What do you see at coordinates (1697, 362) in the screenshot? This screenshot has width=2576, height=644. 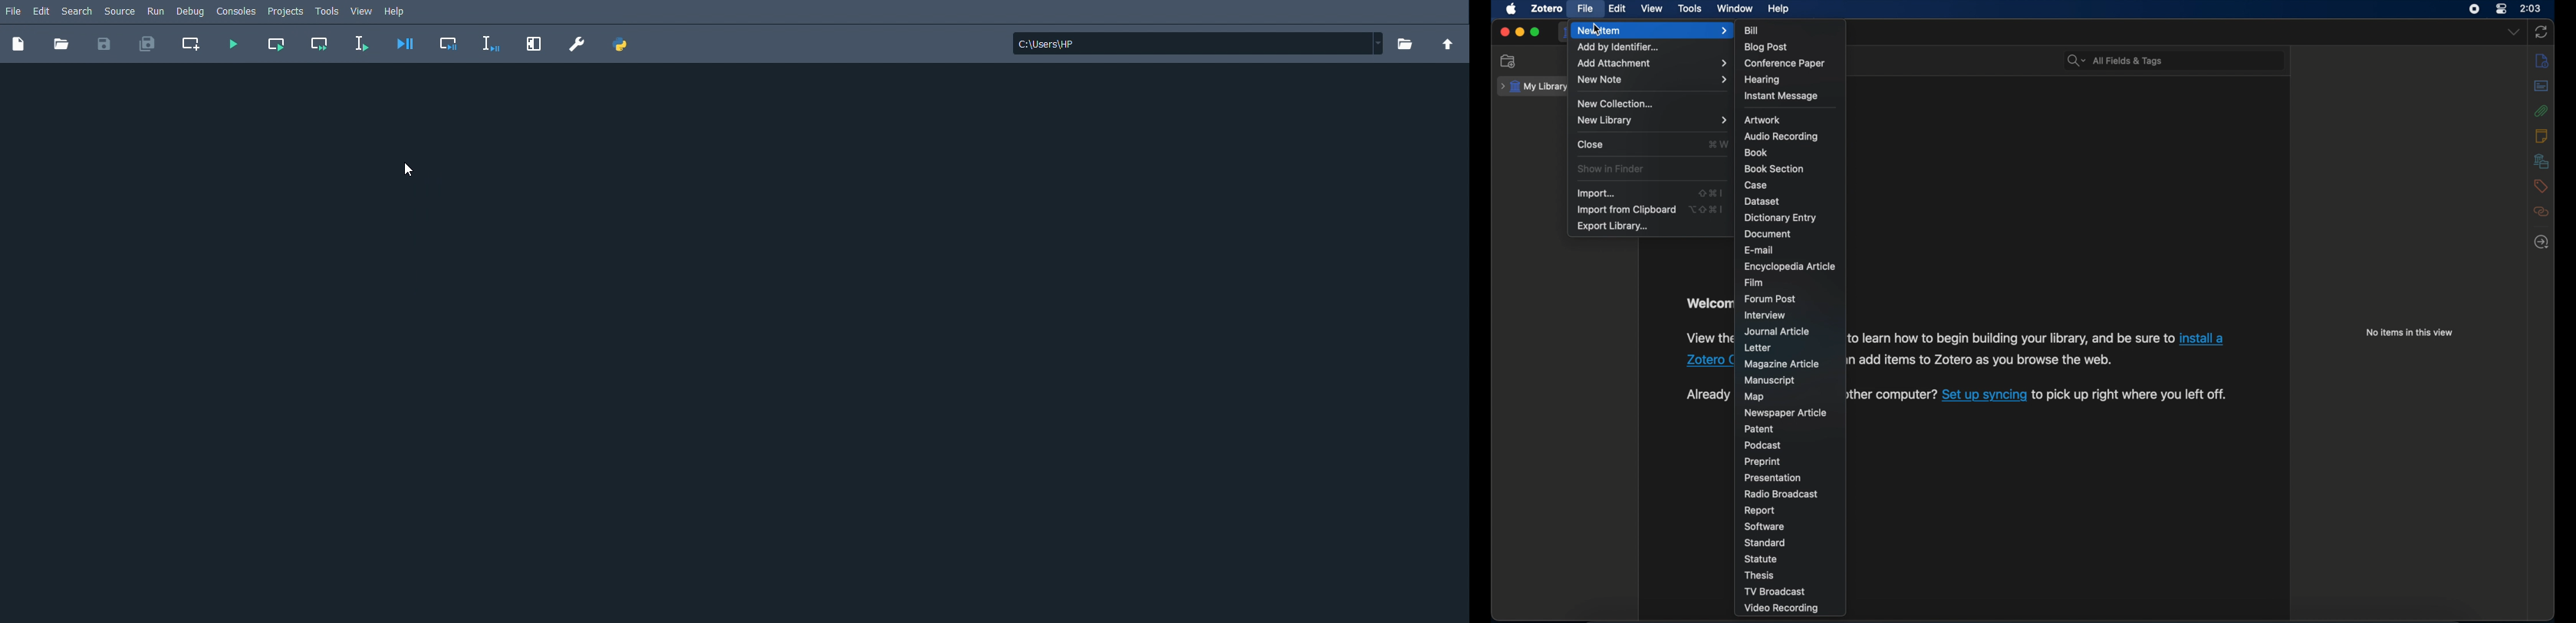 I see `` at bounding box center [1697, 362].